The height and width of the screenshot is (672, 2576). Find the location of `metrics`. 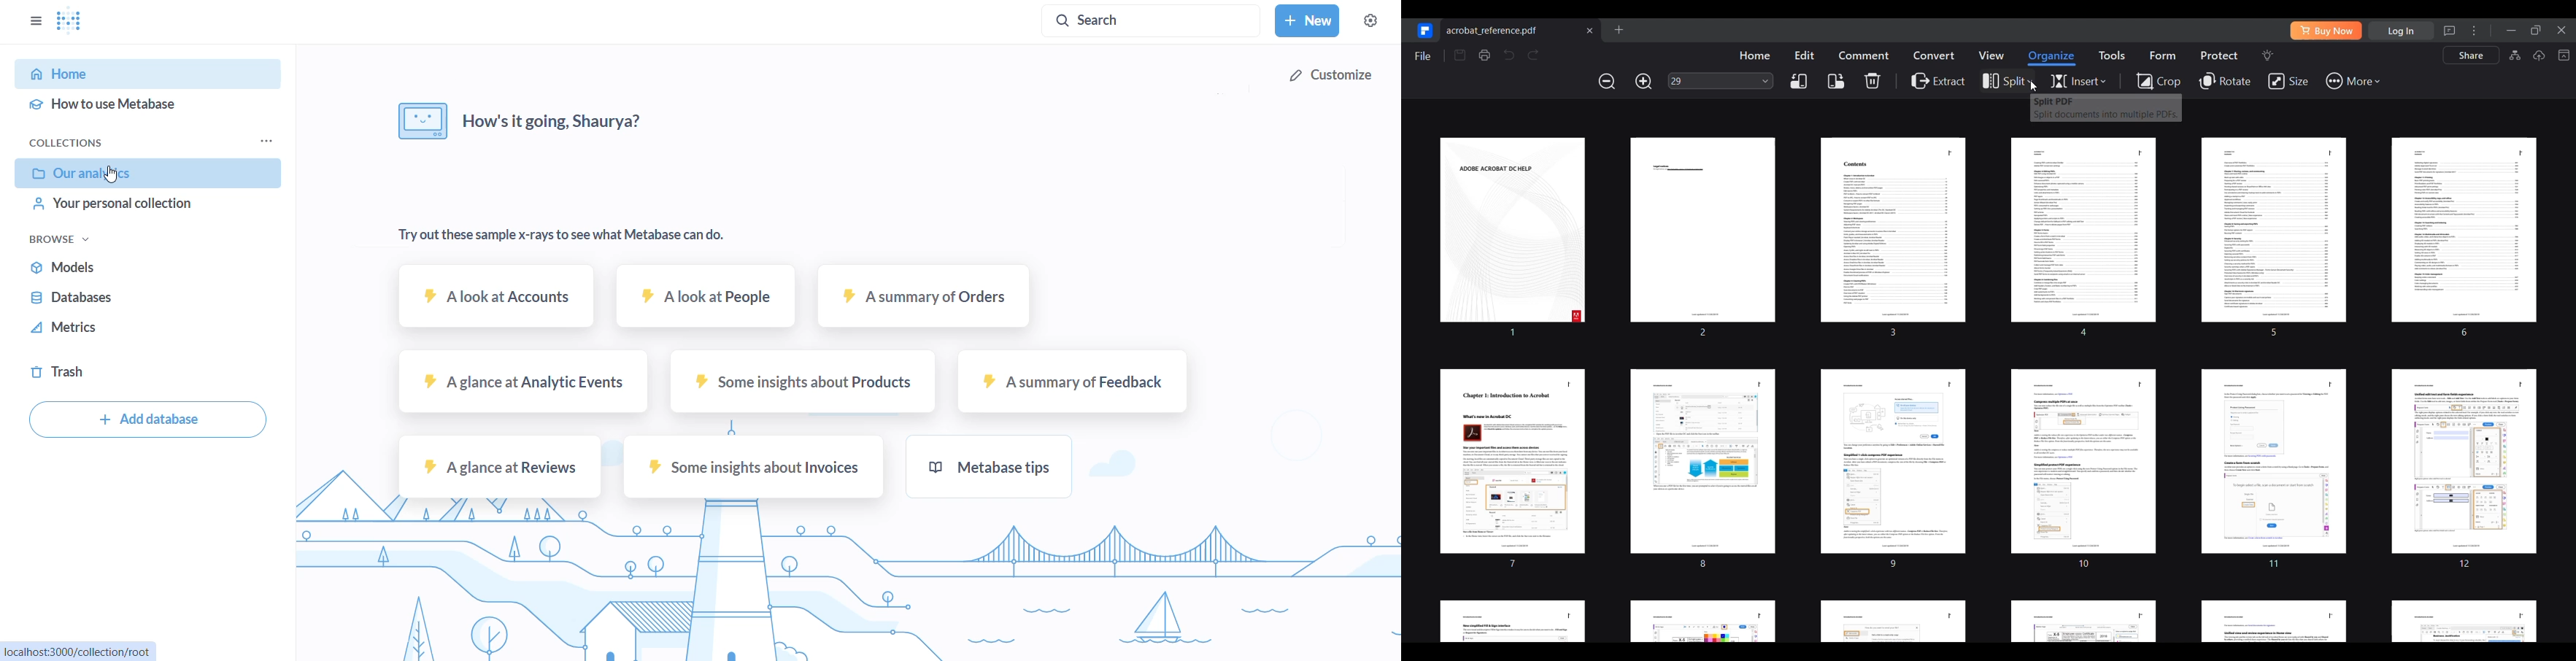

metrics is located at coordinates (136, 333).